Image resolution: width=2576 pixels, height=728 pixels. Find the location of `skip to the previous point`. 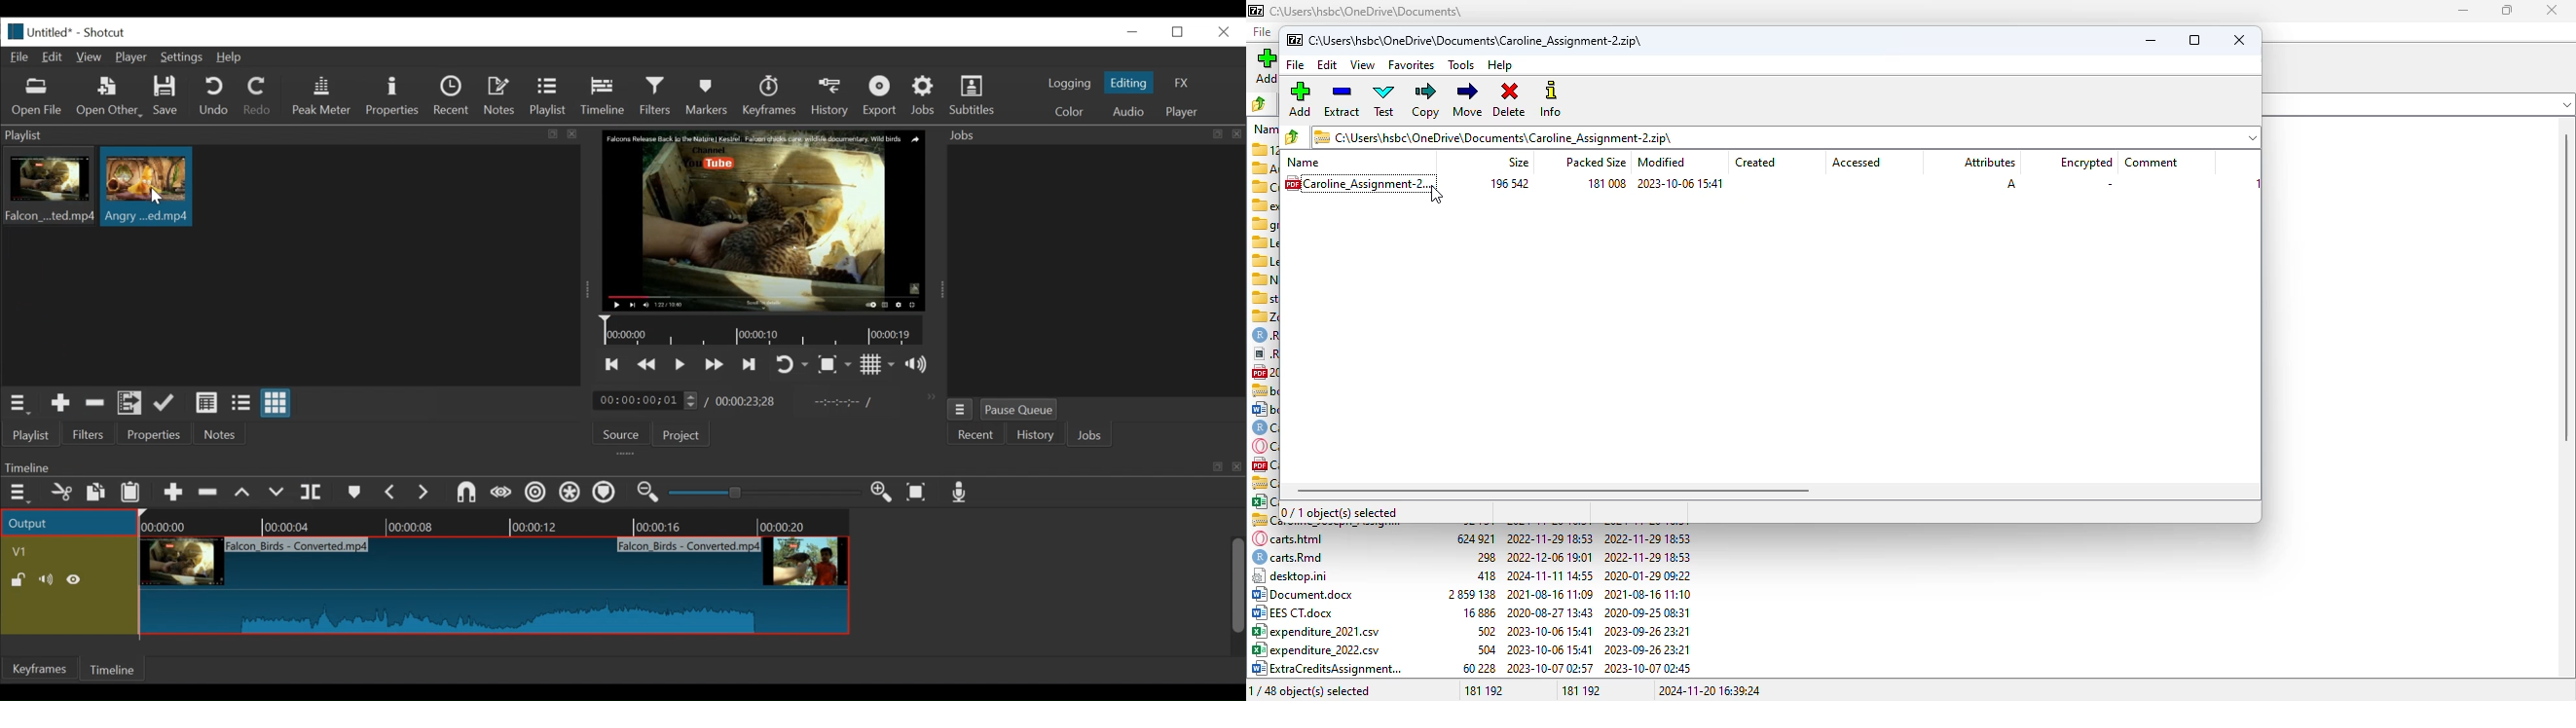

skip to the previous point is located at coordinates (612, 365).